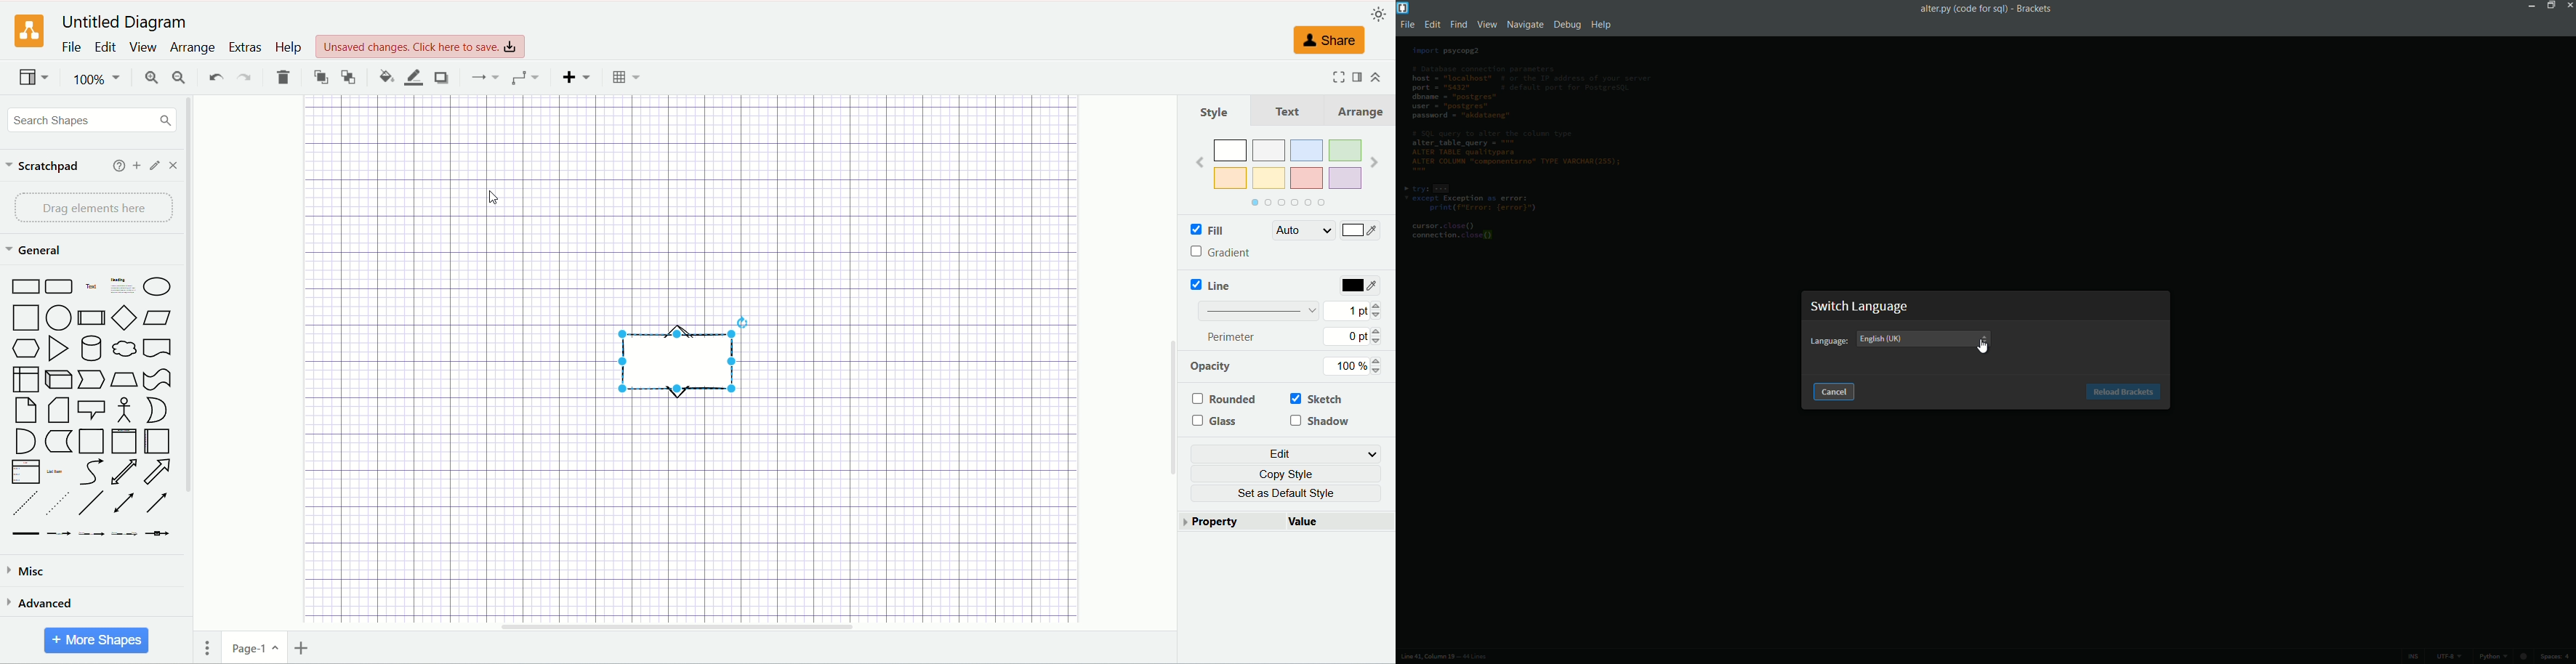 The width and height of the screenshot is (2576, 672). I want to click on click here to save, so click(419, 46).